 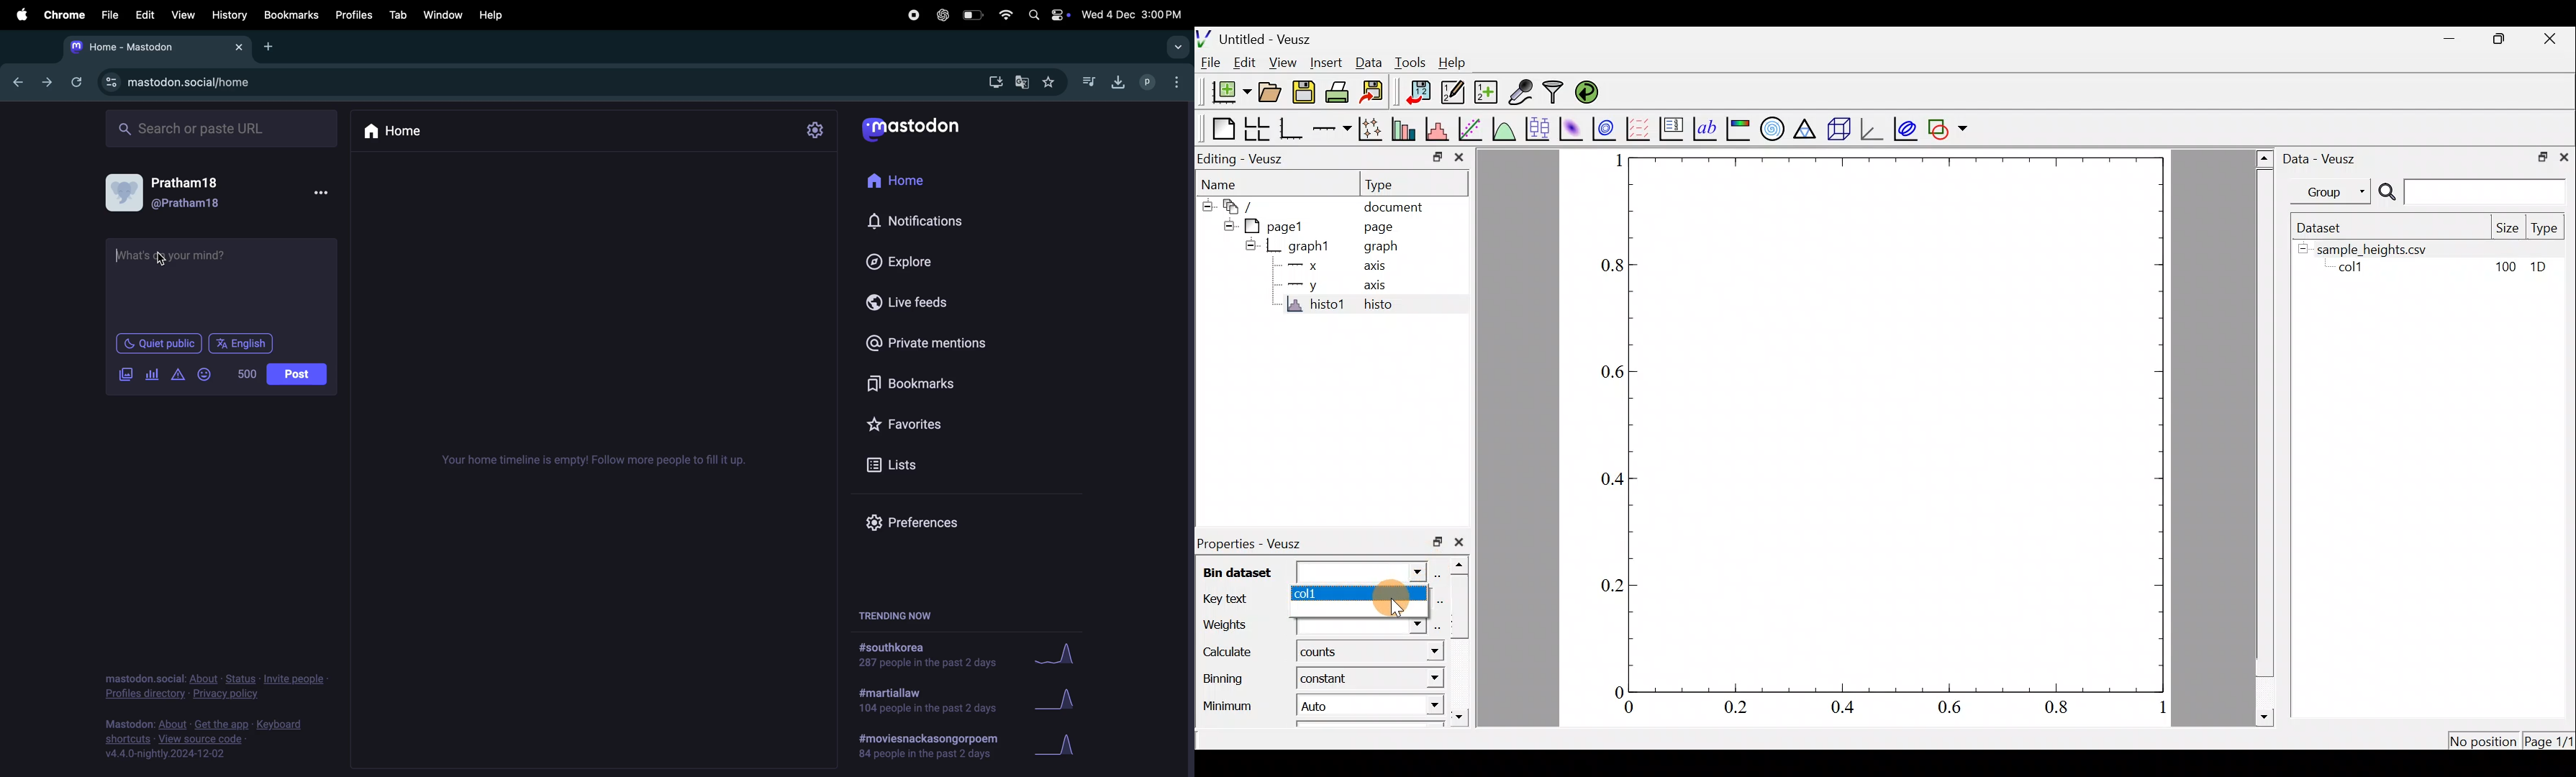 What do you see at coordinates (941, 219) in the screenshot?
I see `Notifications` at bounding box center [941, 219].